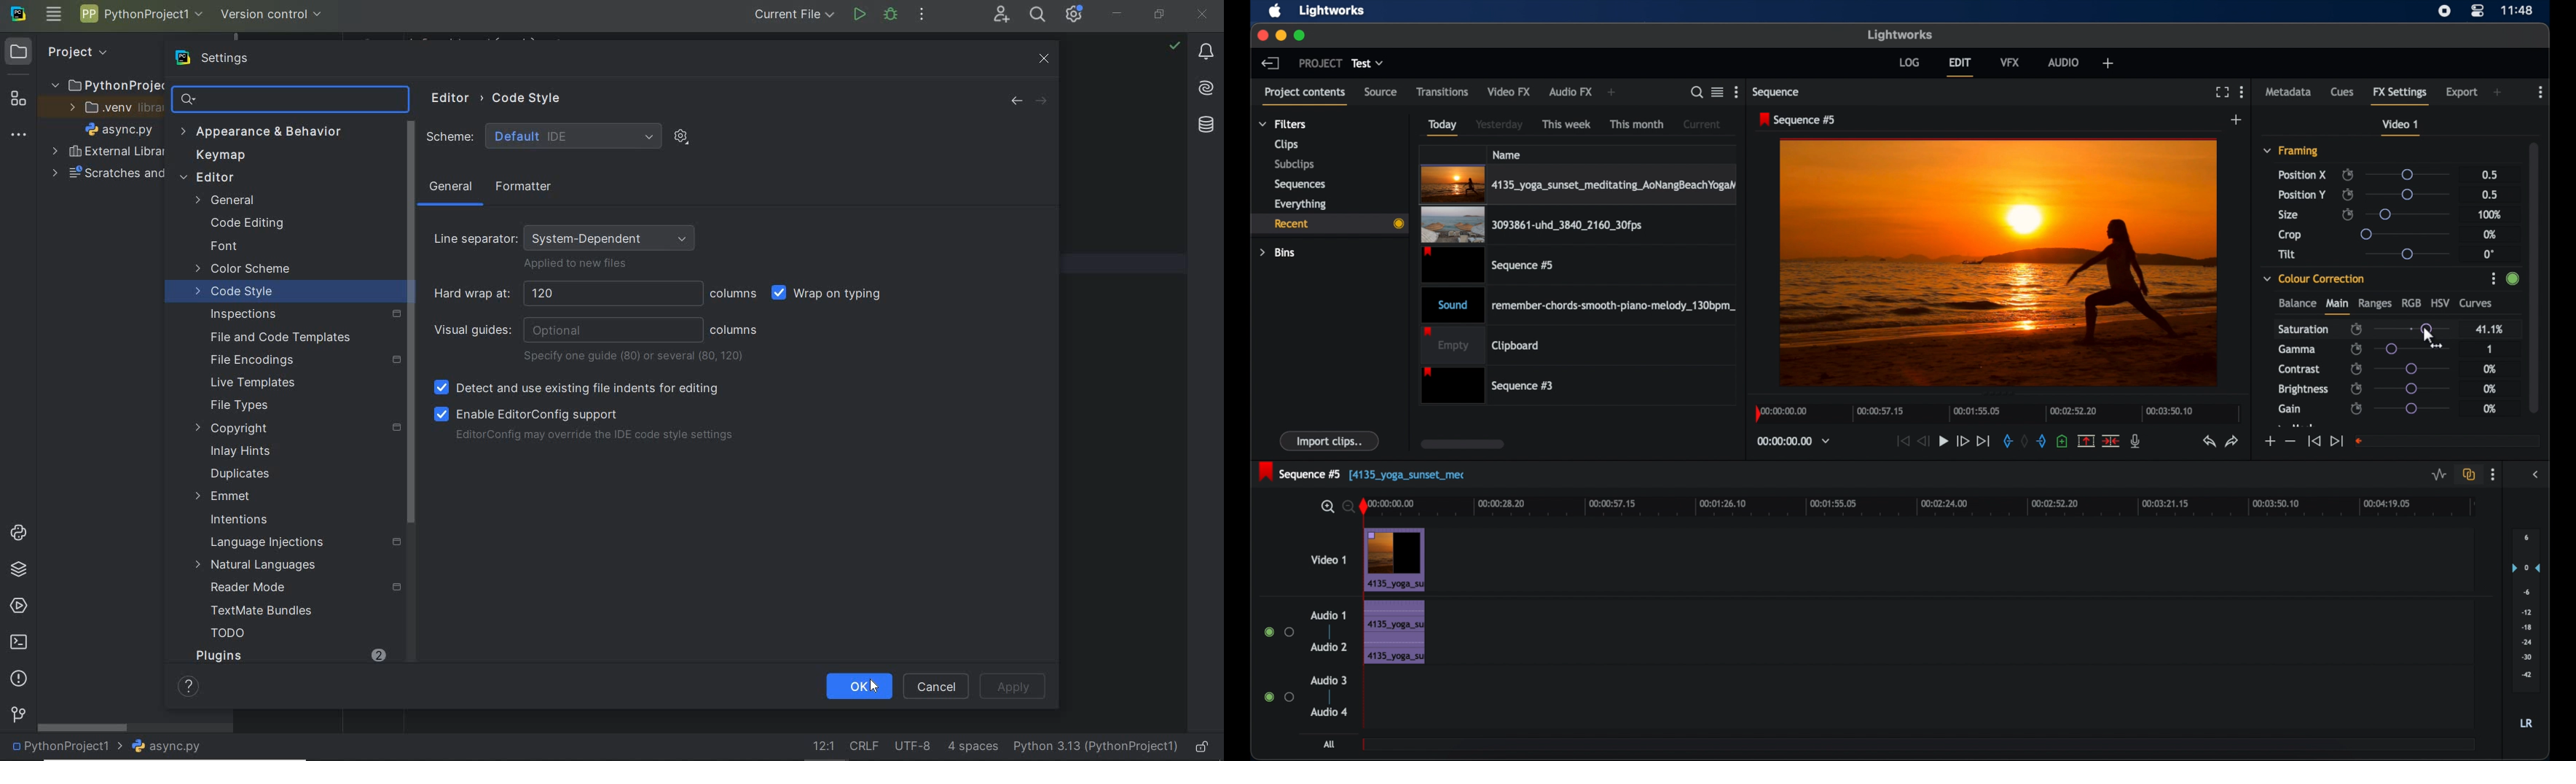 The width and height of the screenshot is (2576, 784). I want to click on code with me, so click(1000, 16).